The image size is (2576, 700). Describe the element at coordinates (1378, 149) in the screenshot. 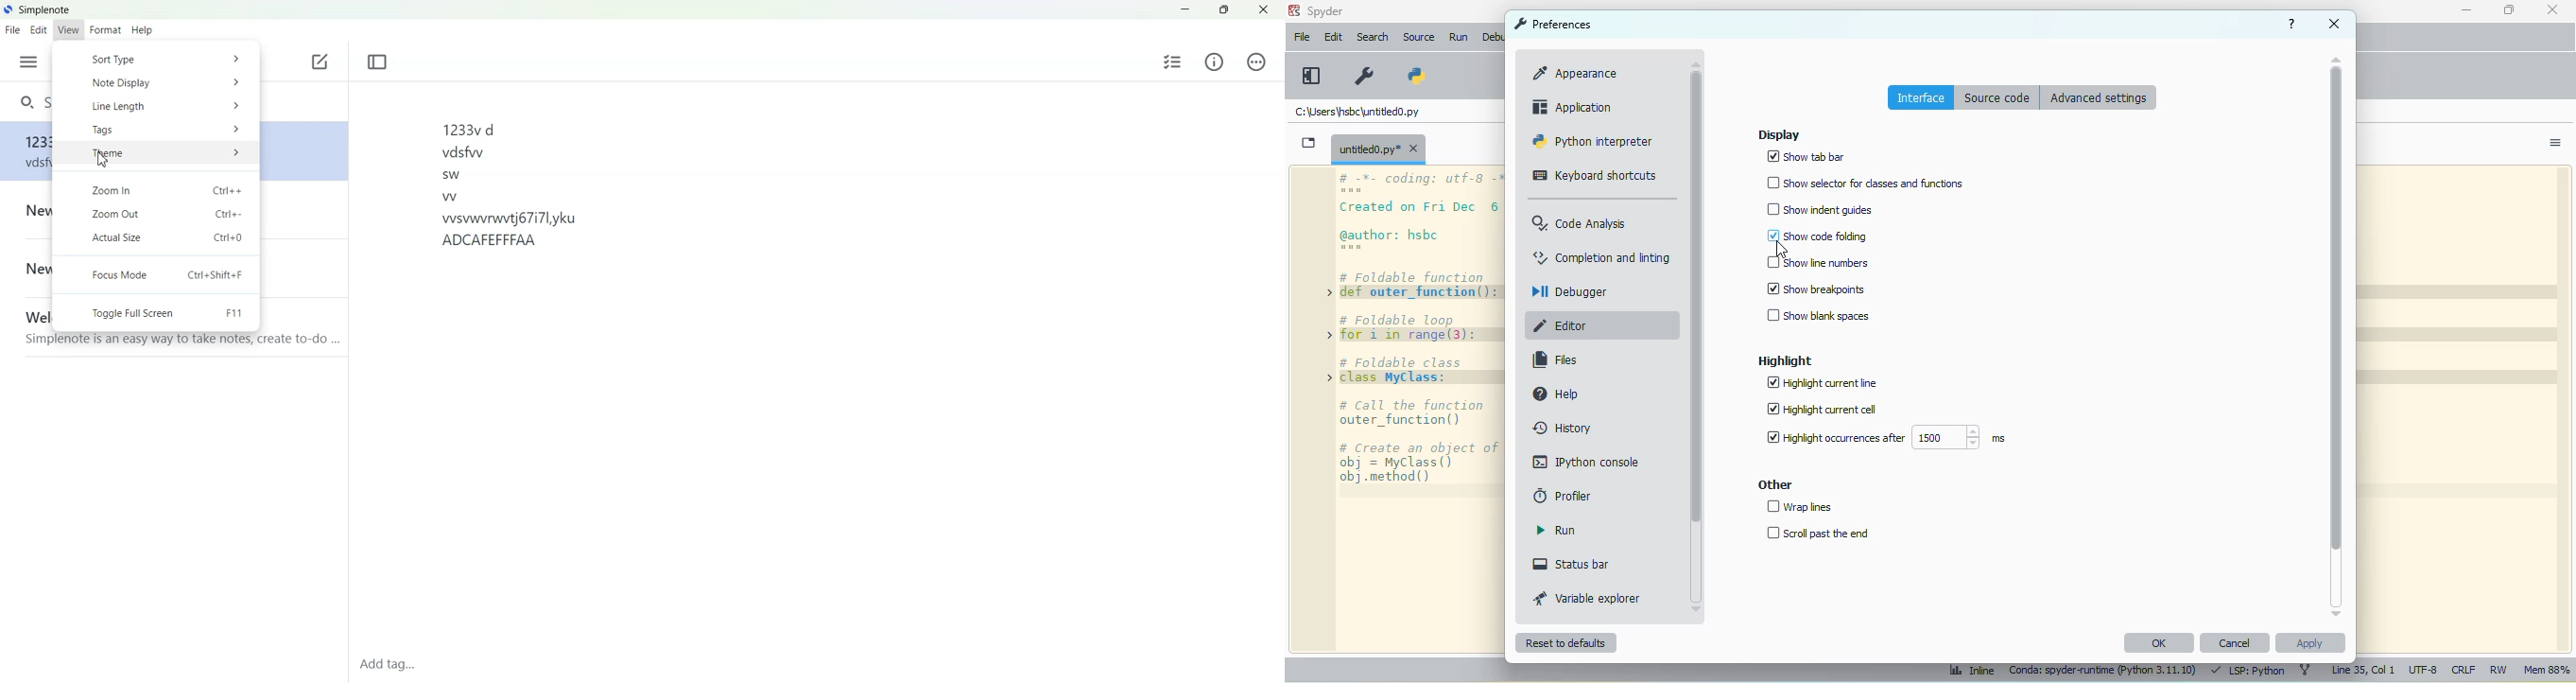

I see `untitled0.py` at that location.